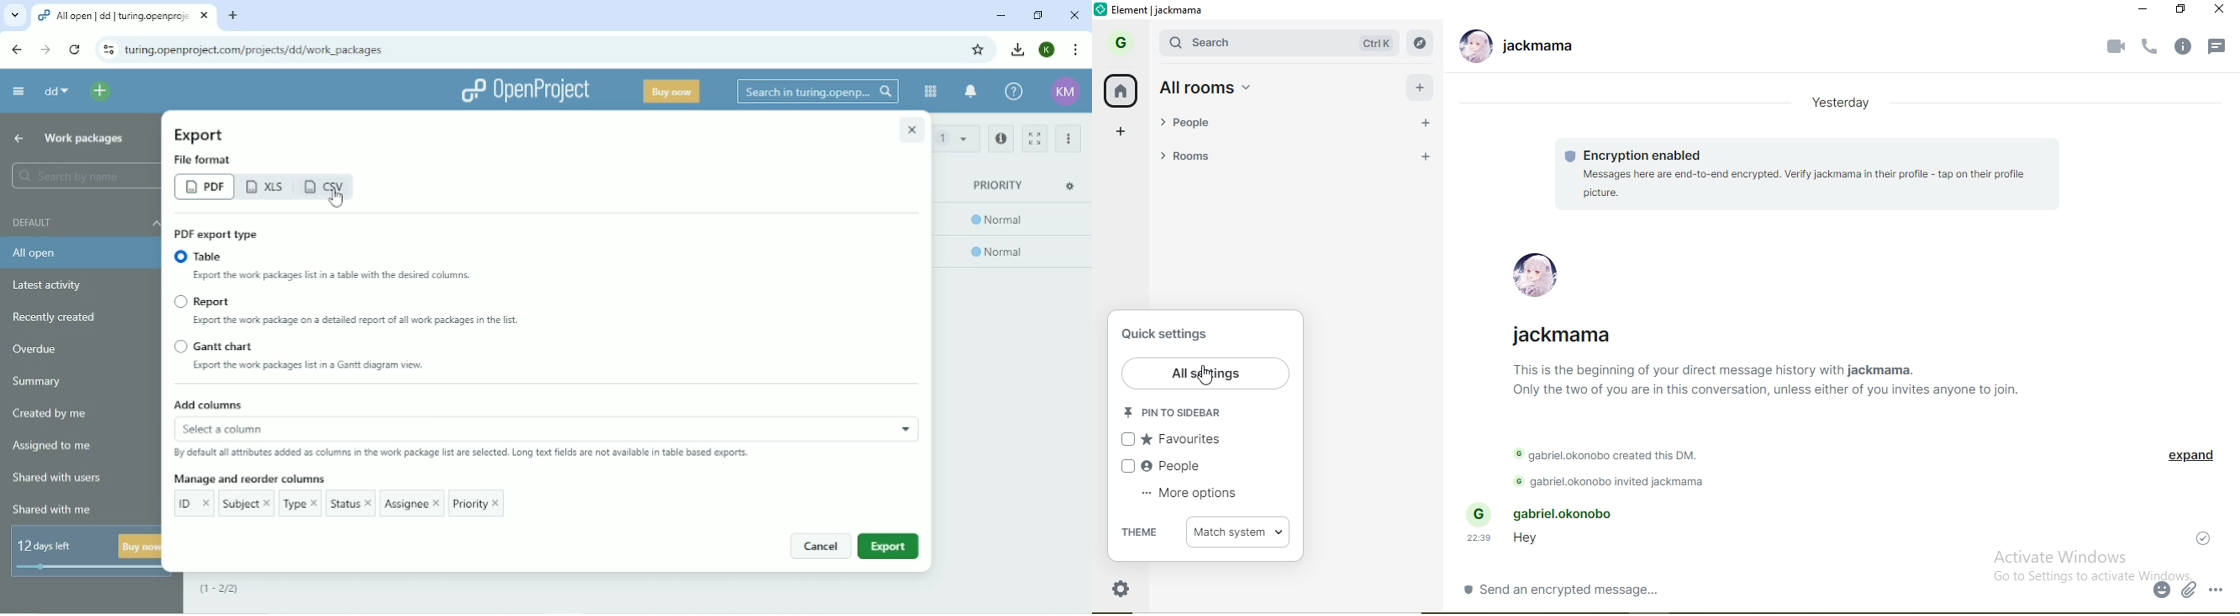  What do you see at coordinates (1239, 532) in the screenshot?
I see `match system` at bounding box center [1239, 532].